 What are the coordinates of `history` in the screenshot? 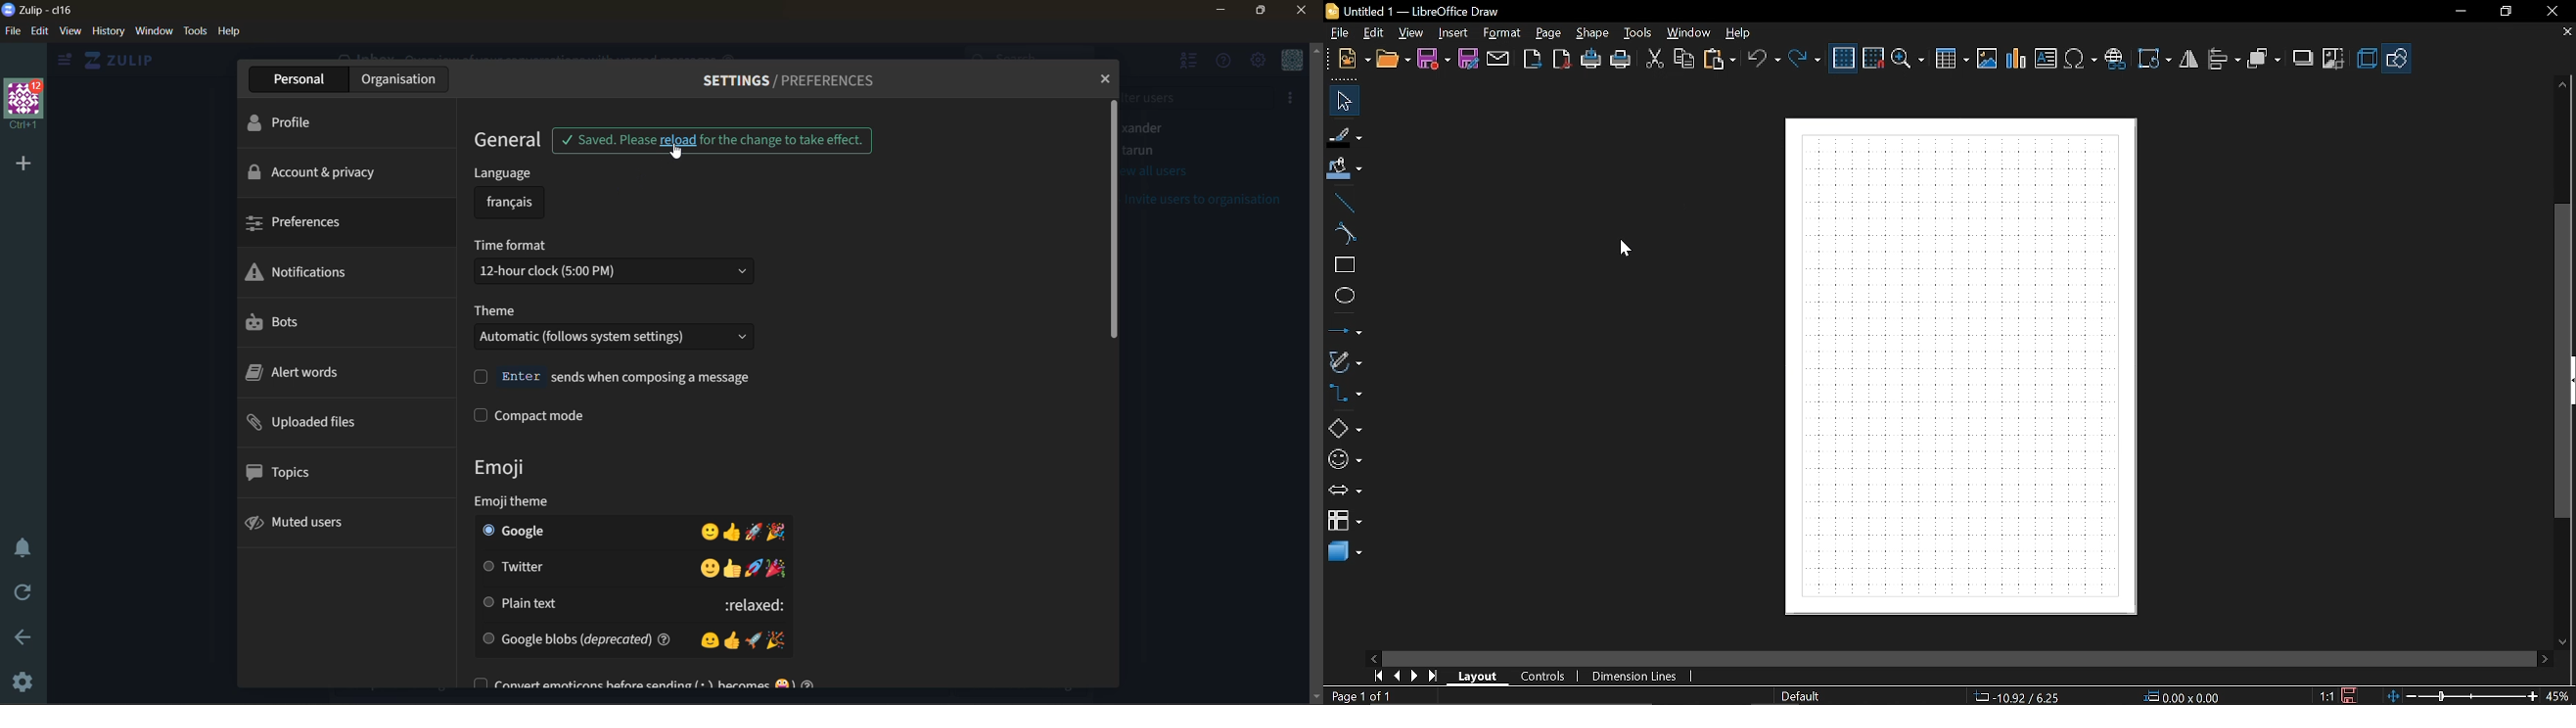 It's located at (108, 34).